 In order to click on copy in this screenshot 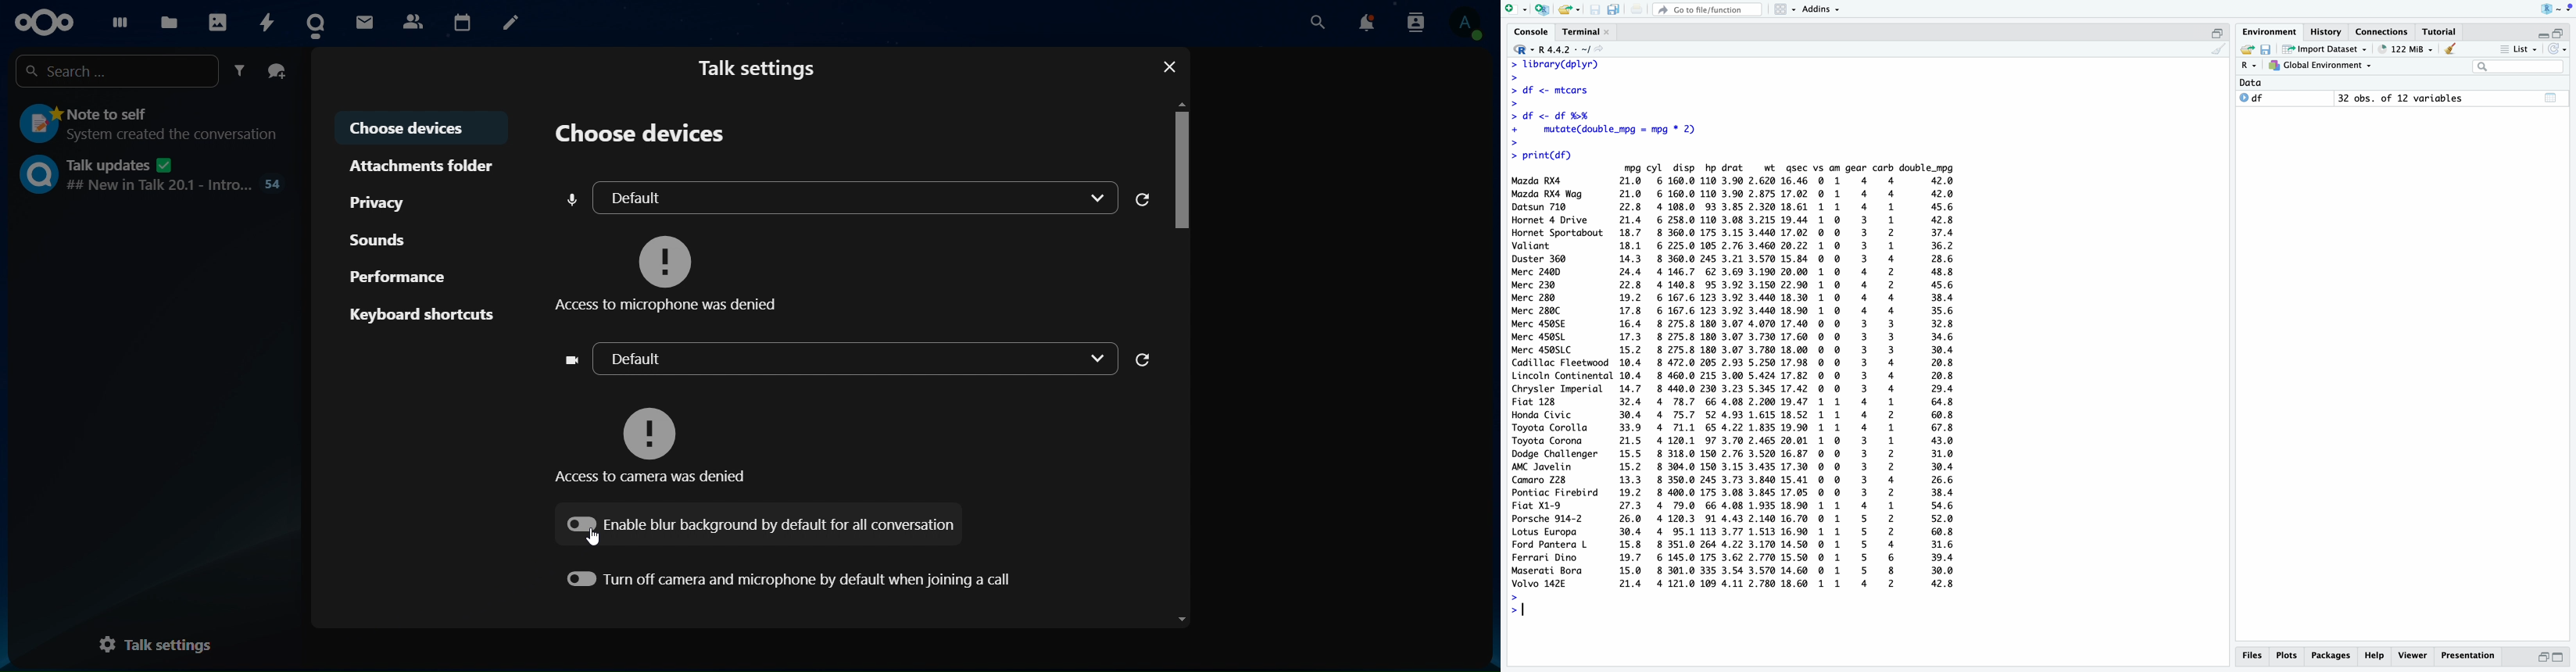, I will do `click(1614, 9)`.